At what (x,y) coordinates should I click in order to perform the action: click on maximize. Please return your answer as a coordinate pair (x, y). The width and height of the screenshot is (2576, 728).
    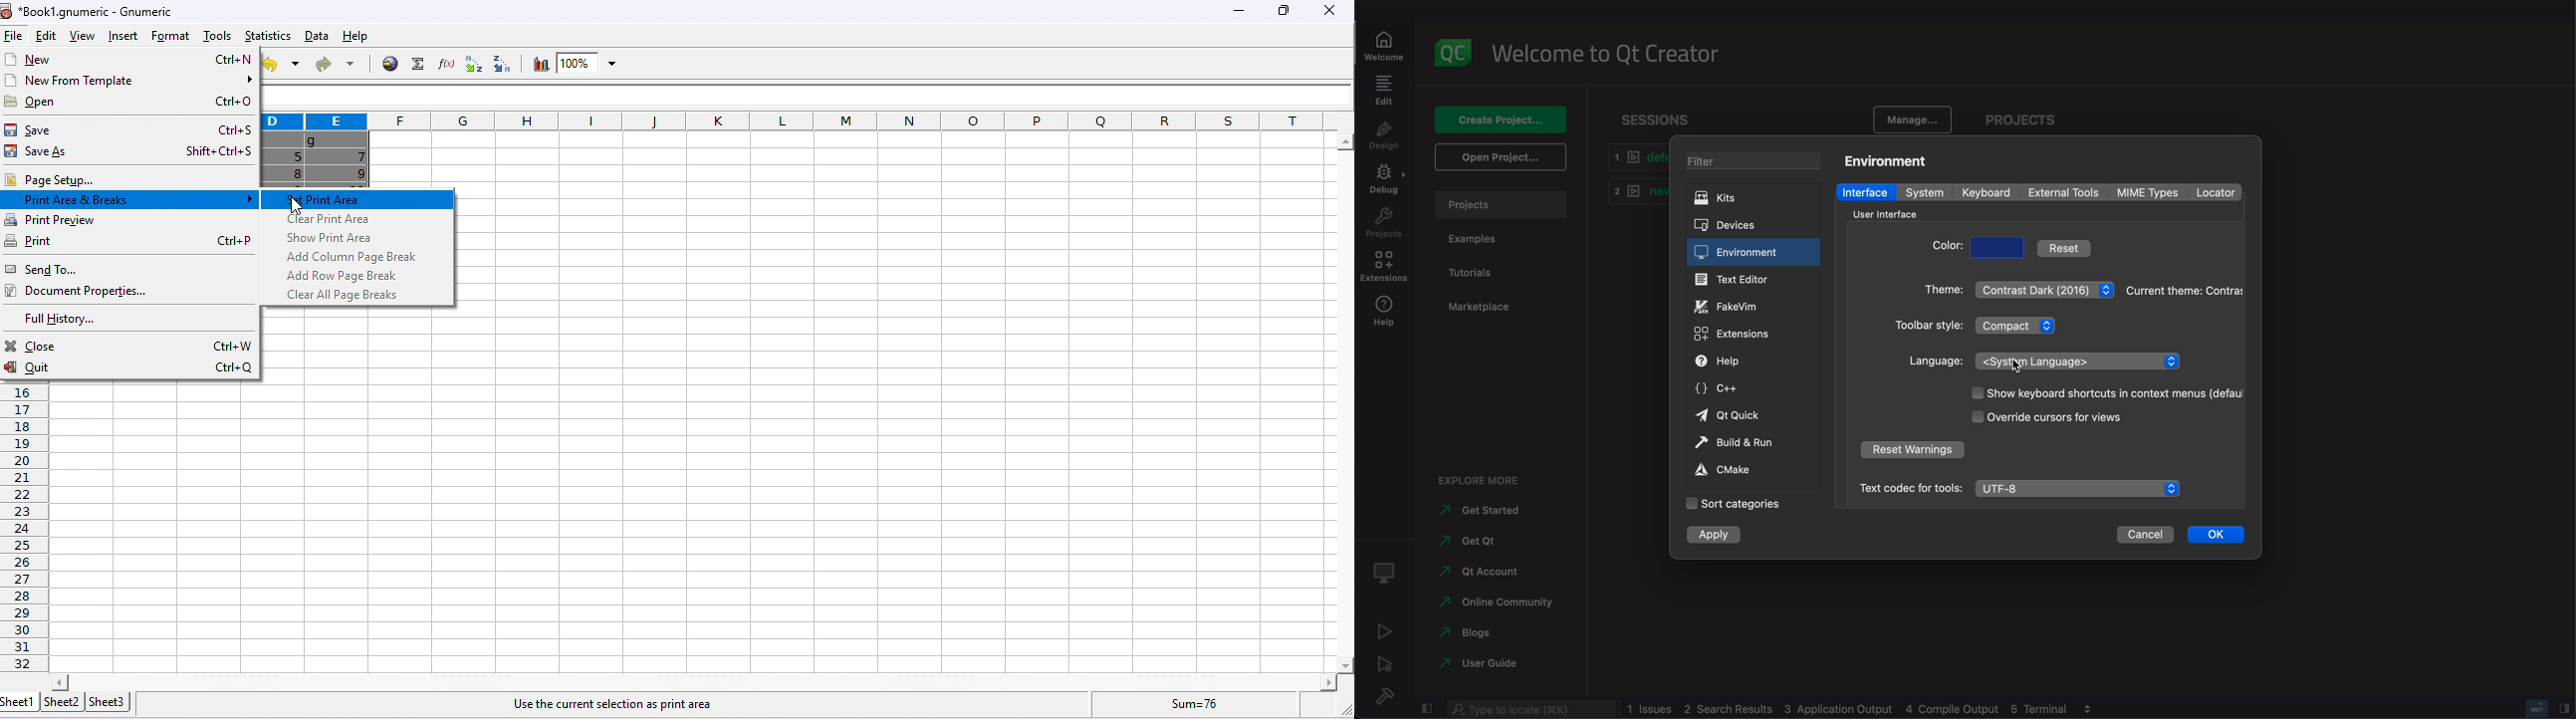
    Looking at the image, I should click on (1281, 11).